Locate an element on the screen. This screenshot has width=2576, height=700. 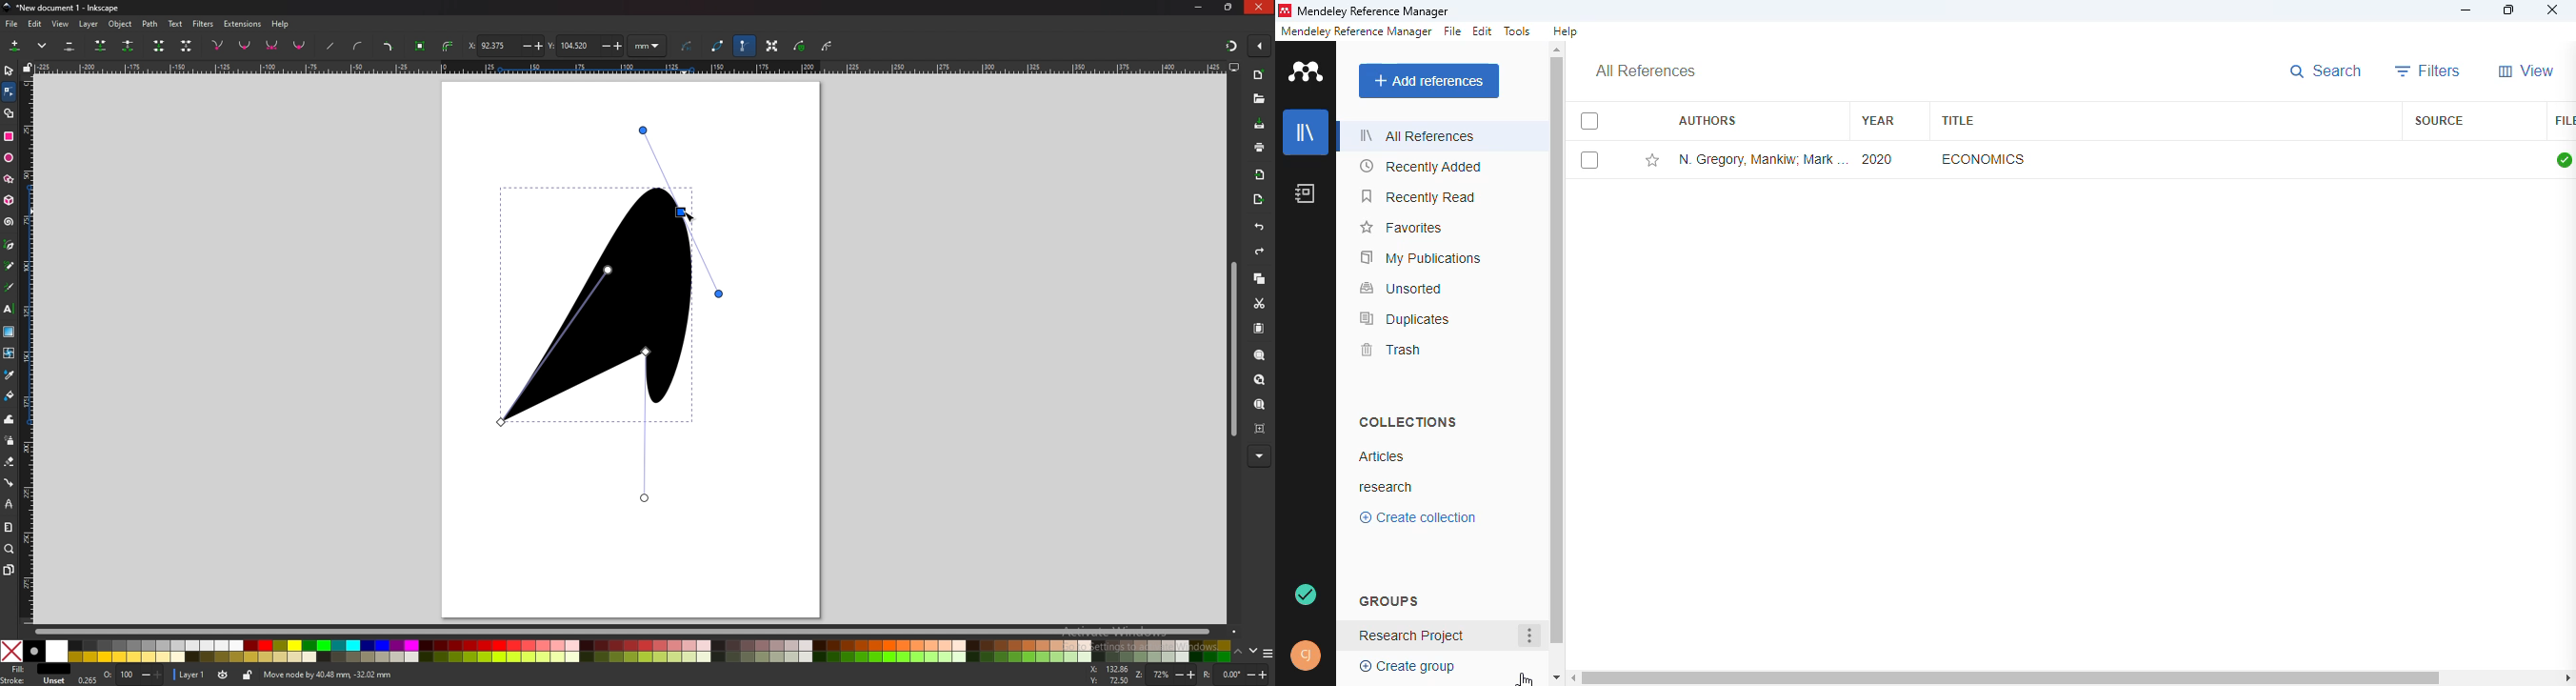
select is located at coordinates (1589, 161).